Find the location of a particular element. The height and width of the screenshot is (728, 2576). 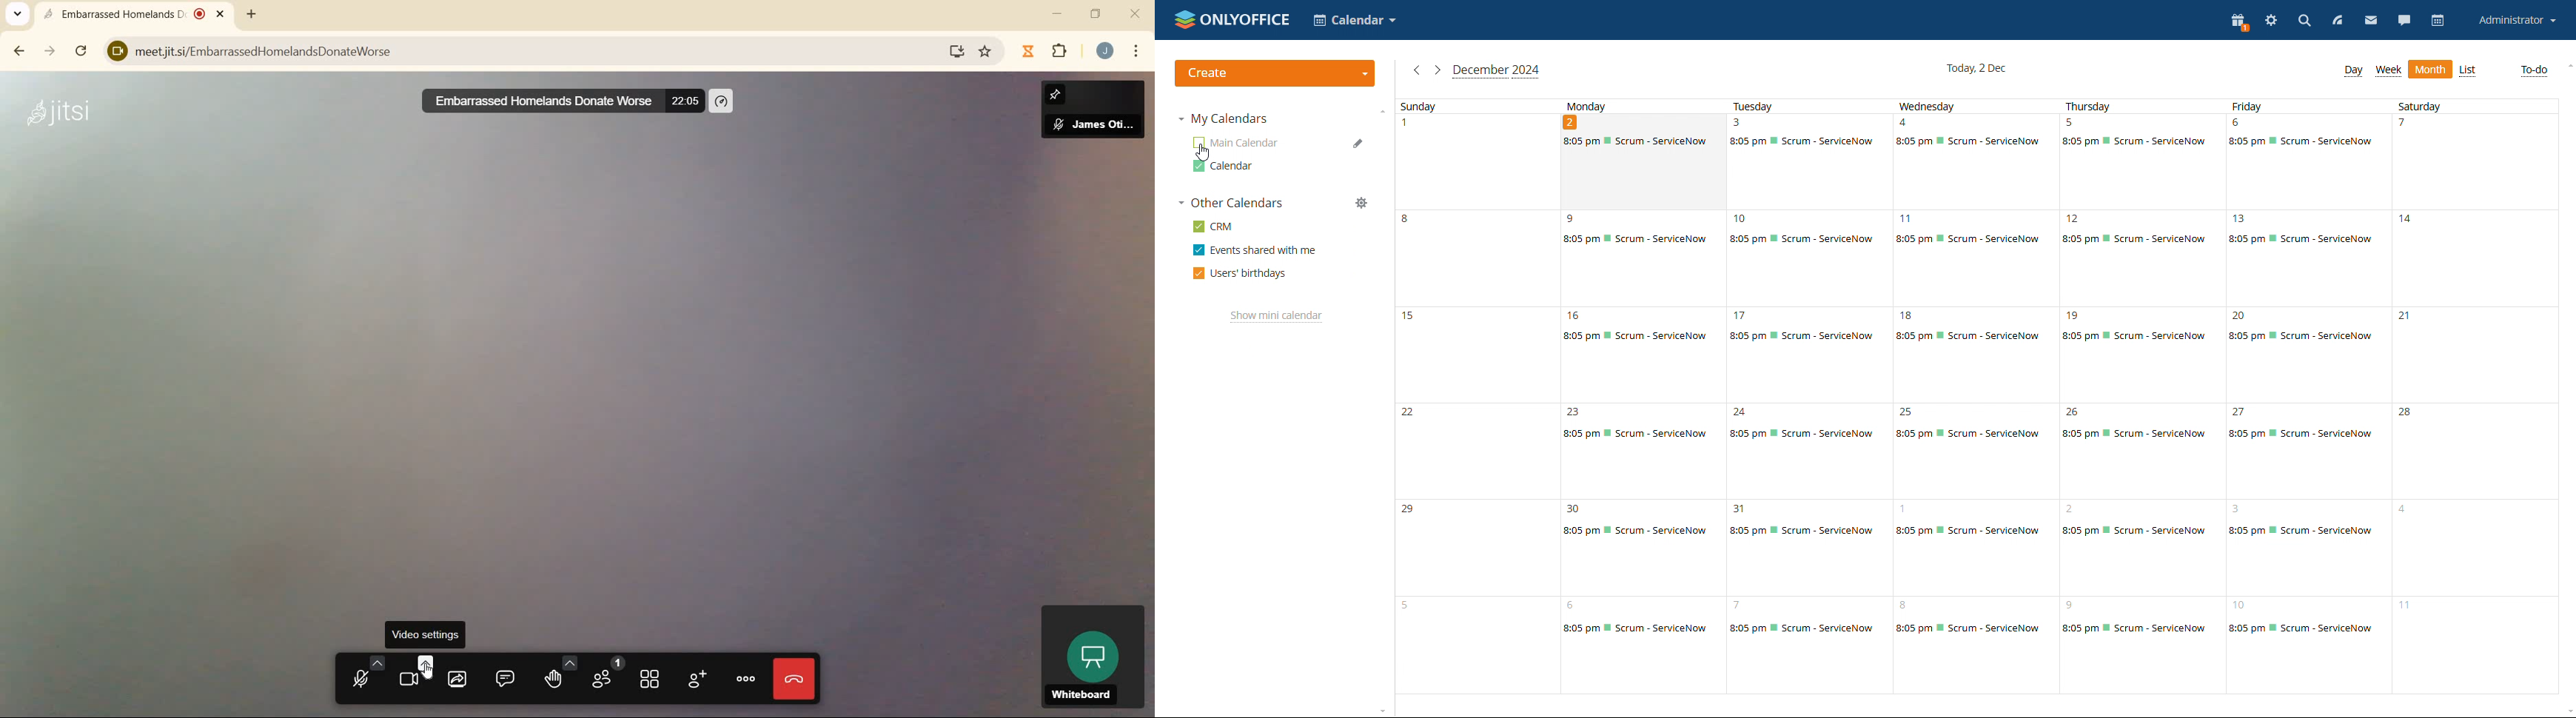

leave meeting is located at coordinates (795, 681).